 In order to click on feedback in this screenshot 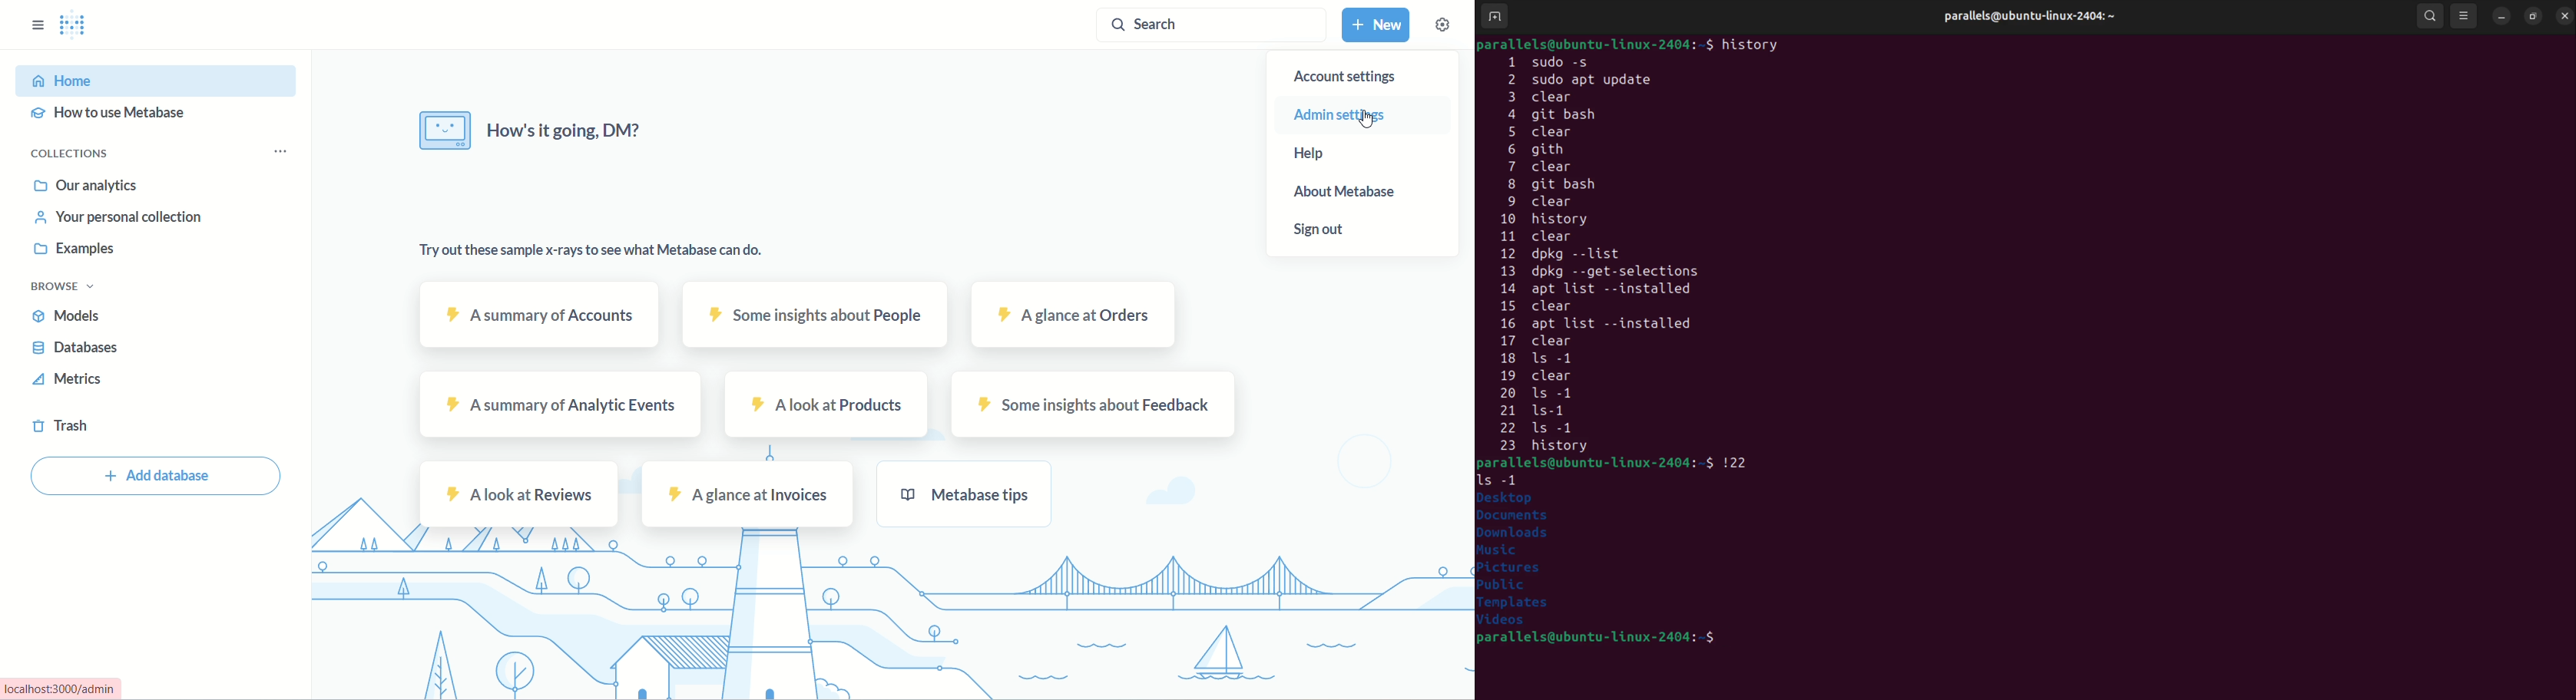, I will do `click(1096, 403)`.